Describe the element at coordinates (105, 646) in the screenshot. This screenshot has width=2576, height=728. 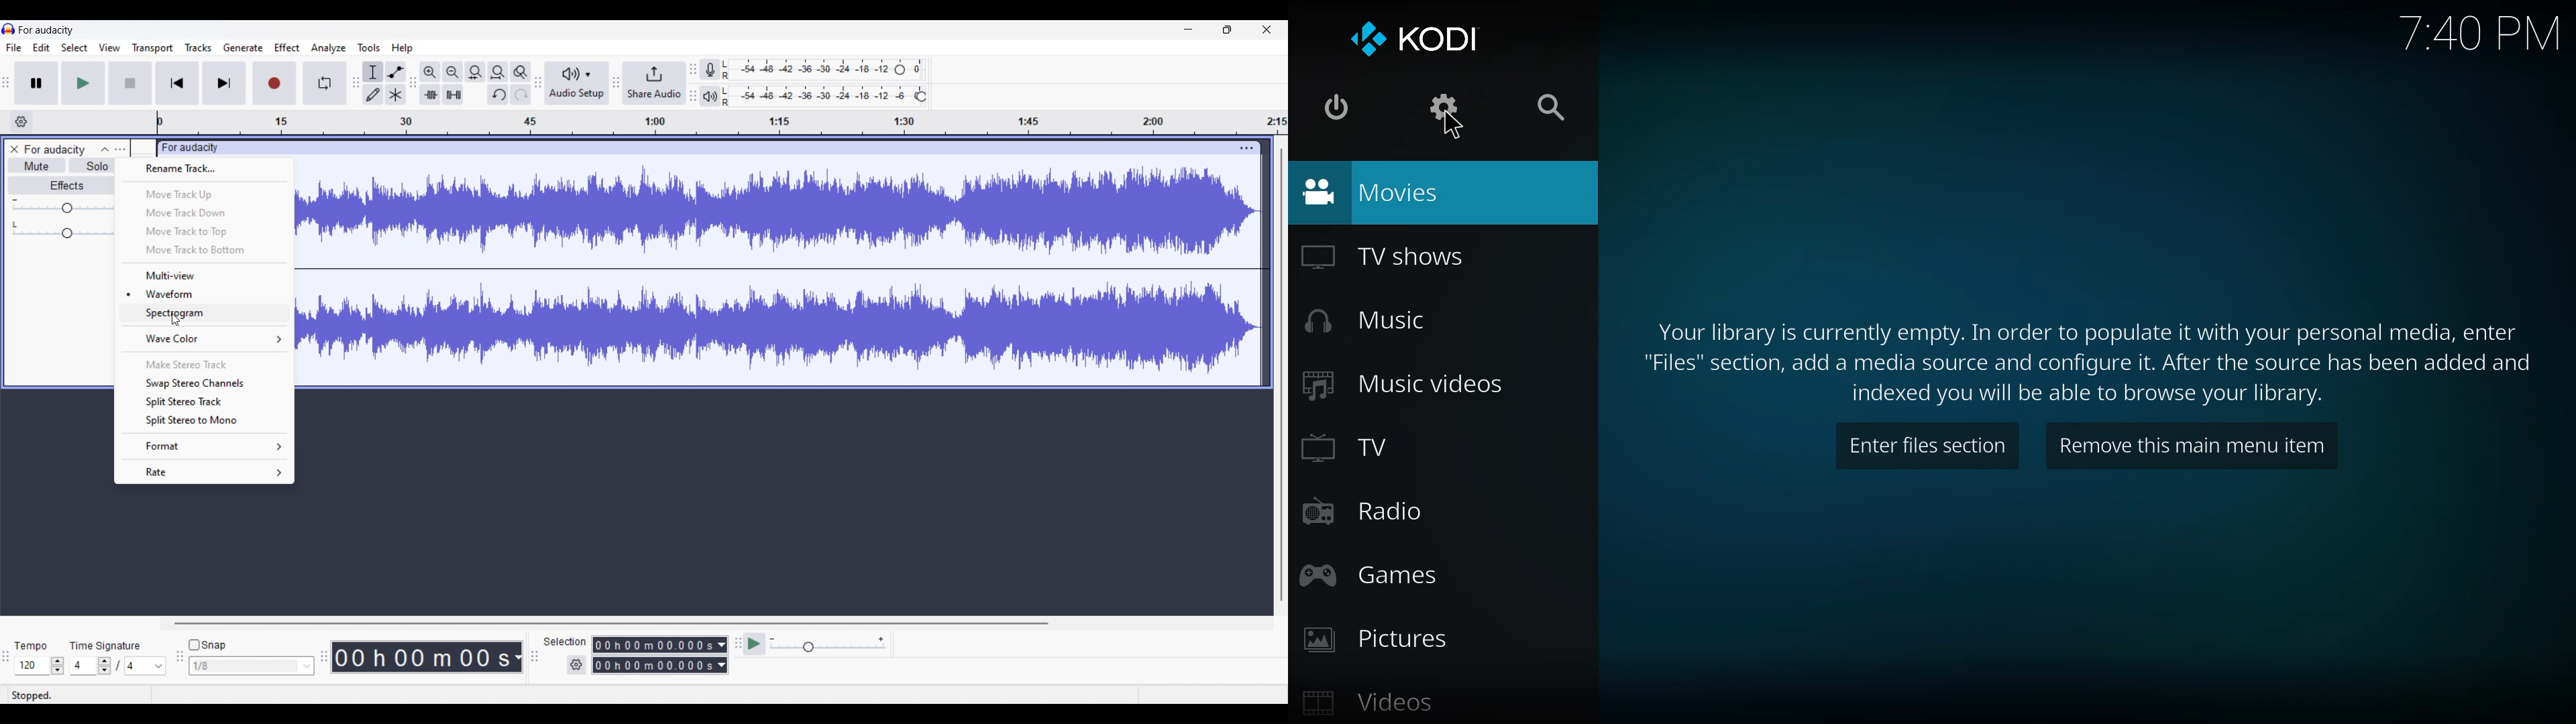
I see `Indicates time signature settings ` at that location.